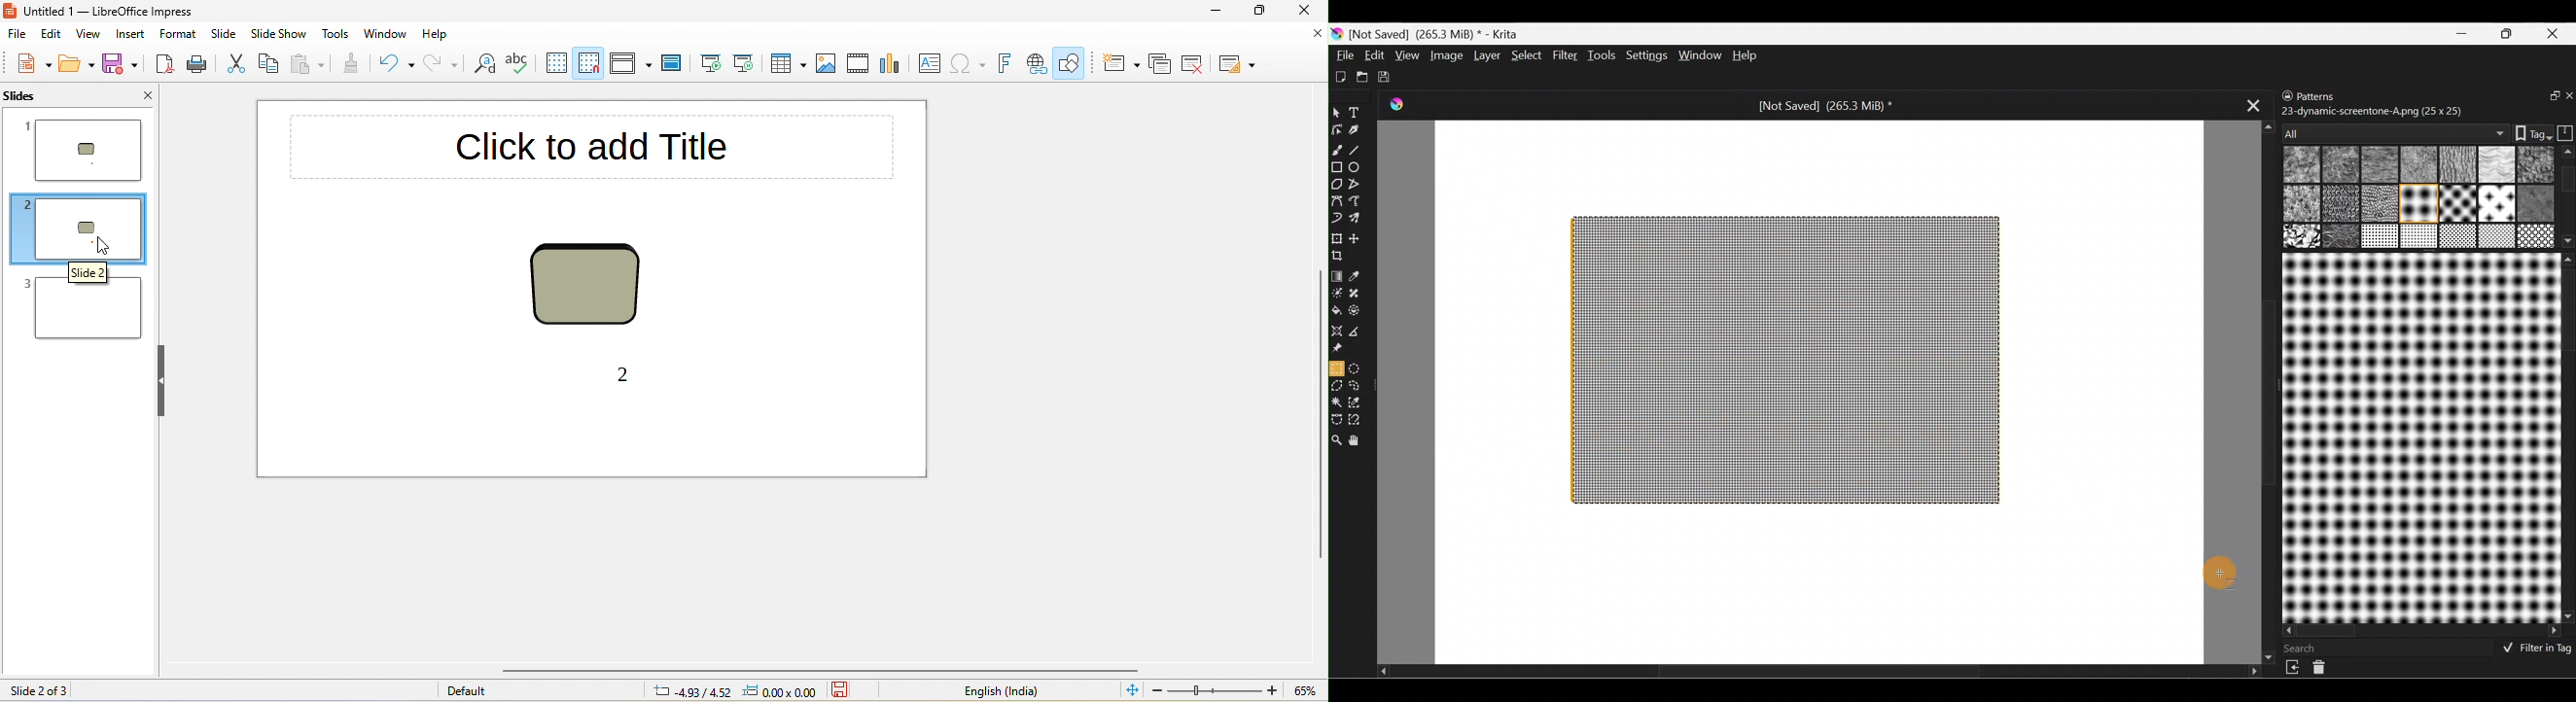 The image size is (2576, 728). Describe the element at coordinates (1308, 11) in the screenshot. I see `close` at that location.